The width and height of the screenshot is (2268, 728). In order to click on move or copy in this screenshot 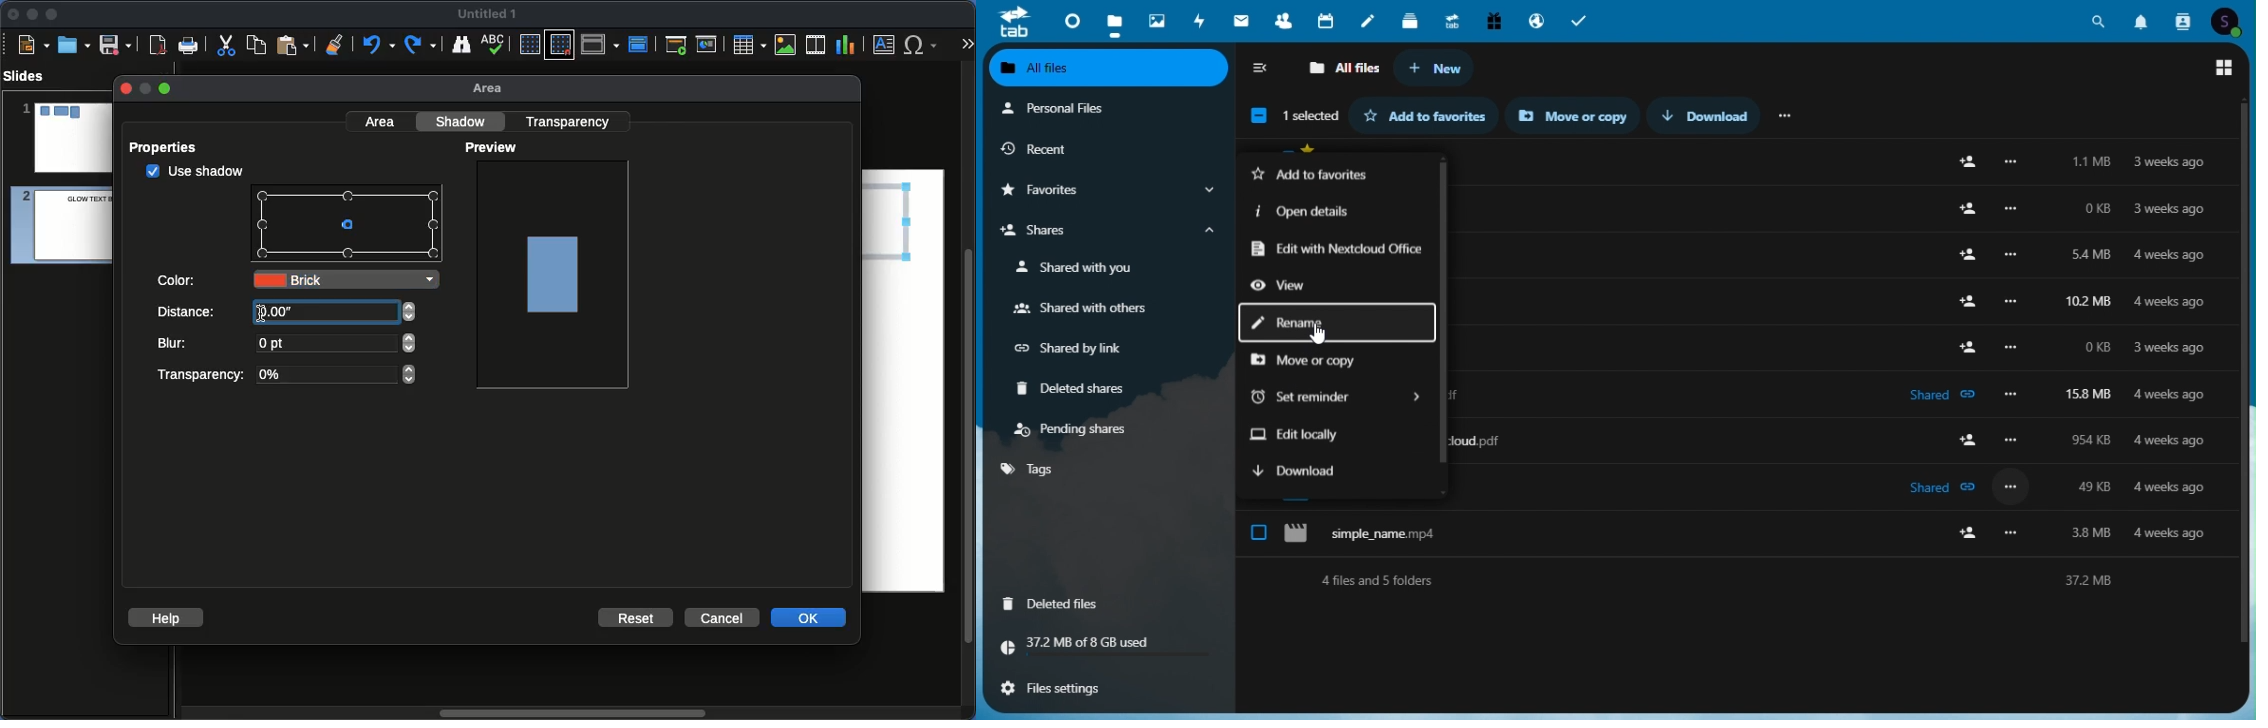, I will do `click(1315, 363)`.